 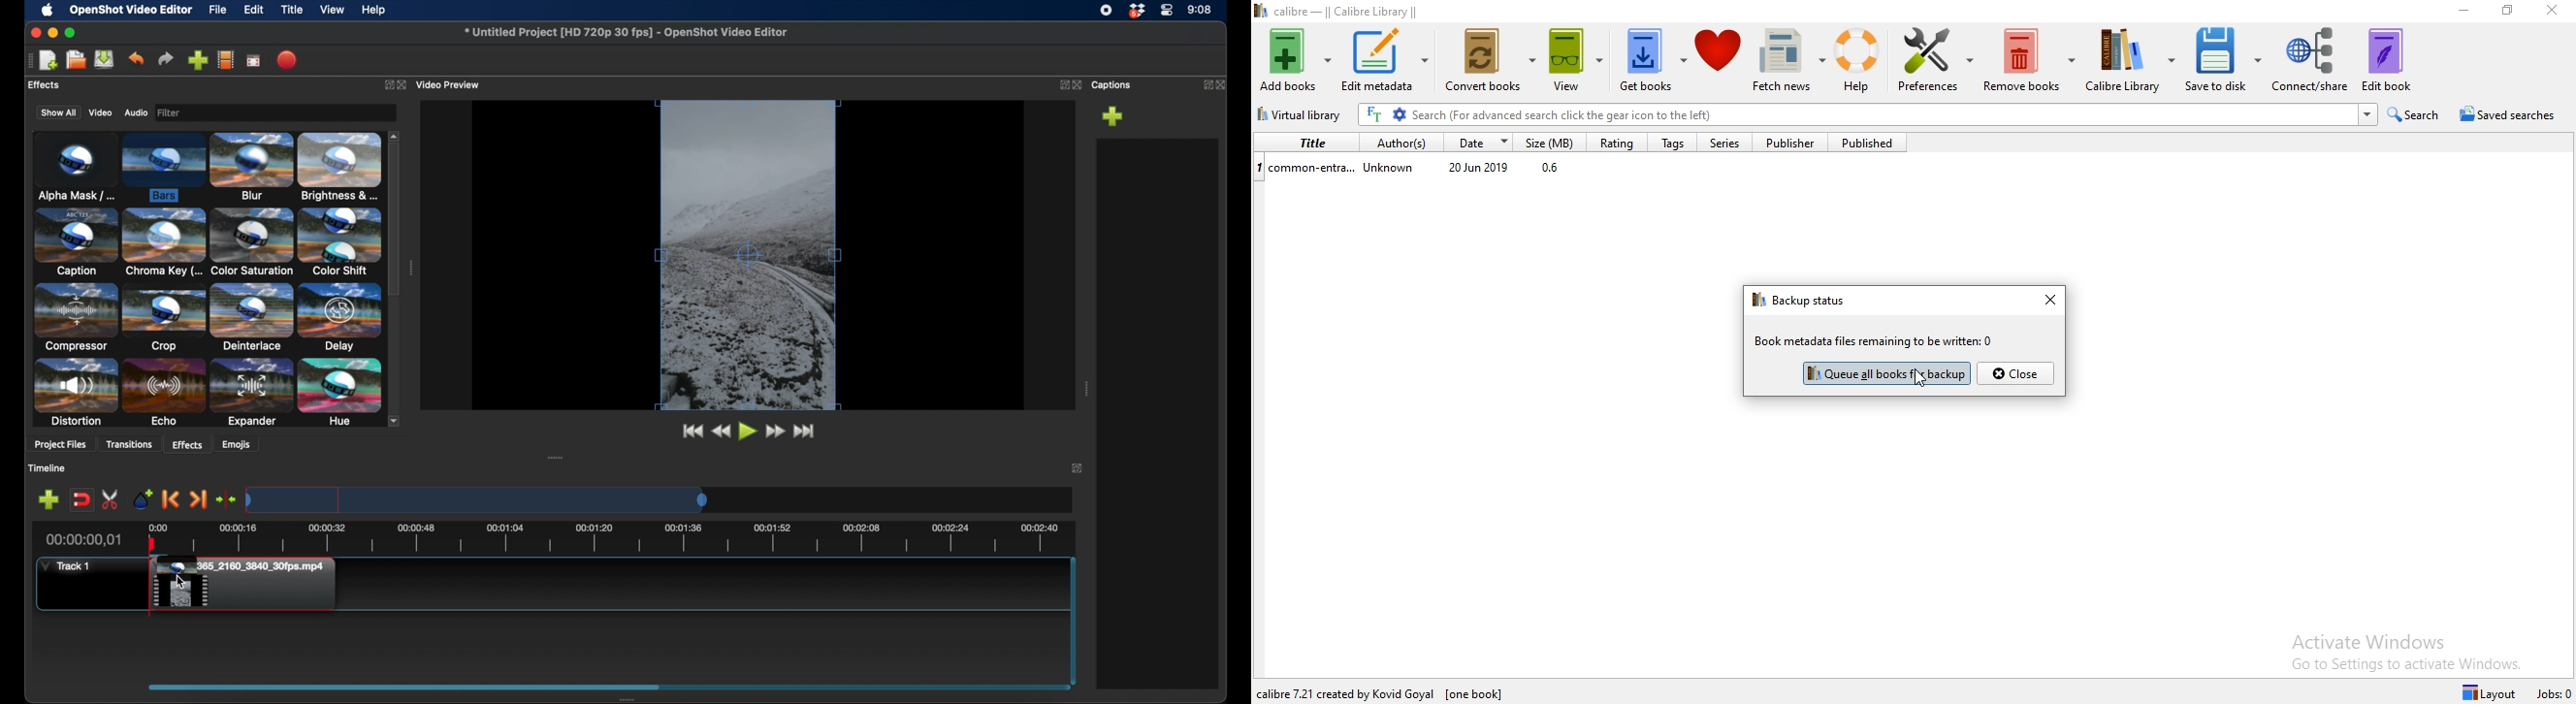 What do you see at coordinates (1078, 469) in the screenshot?
I see `expand` at bounding box center [1078, 469].